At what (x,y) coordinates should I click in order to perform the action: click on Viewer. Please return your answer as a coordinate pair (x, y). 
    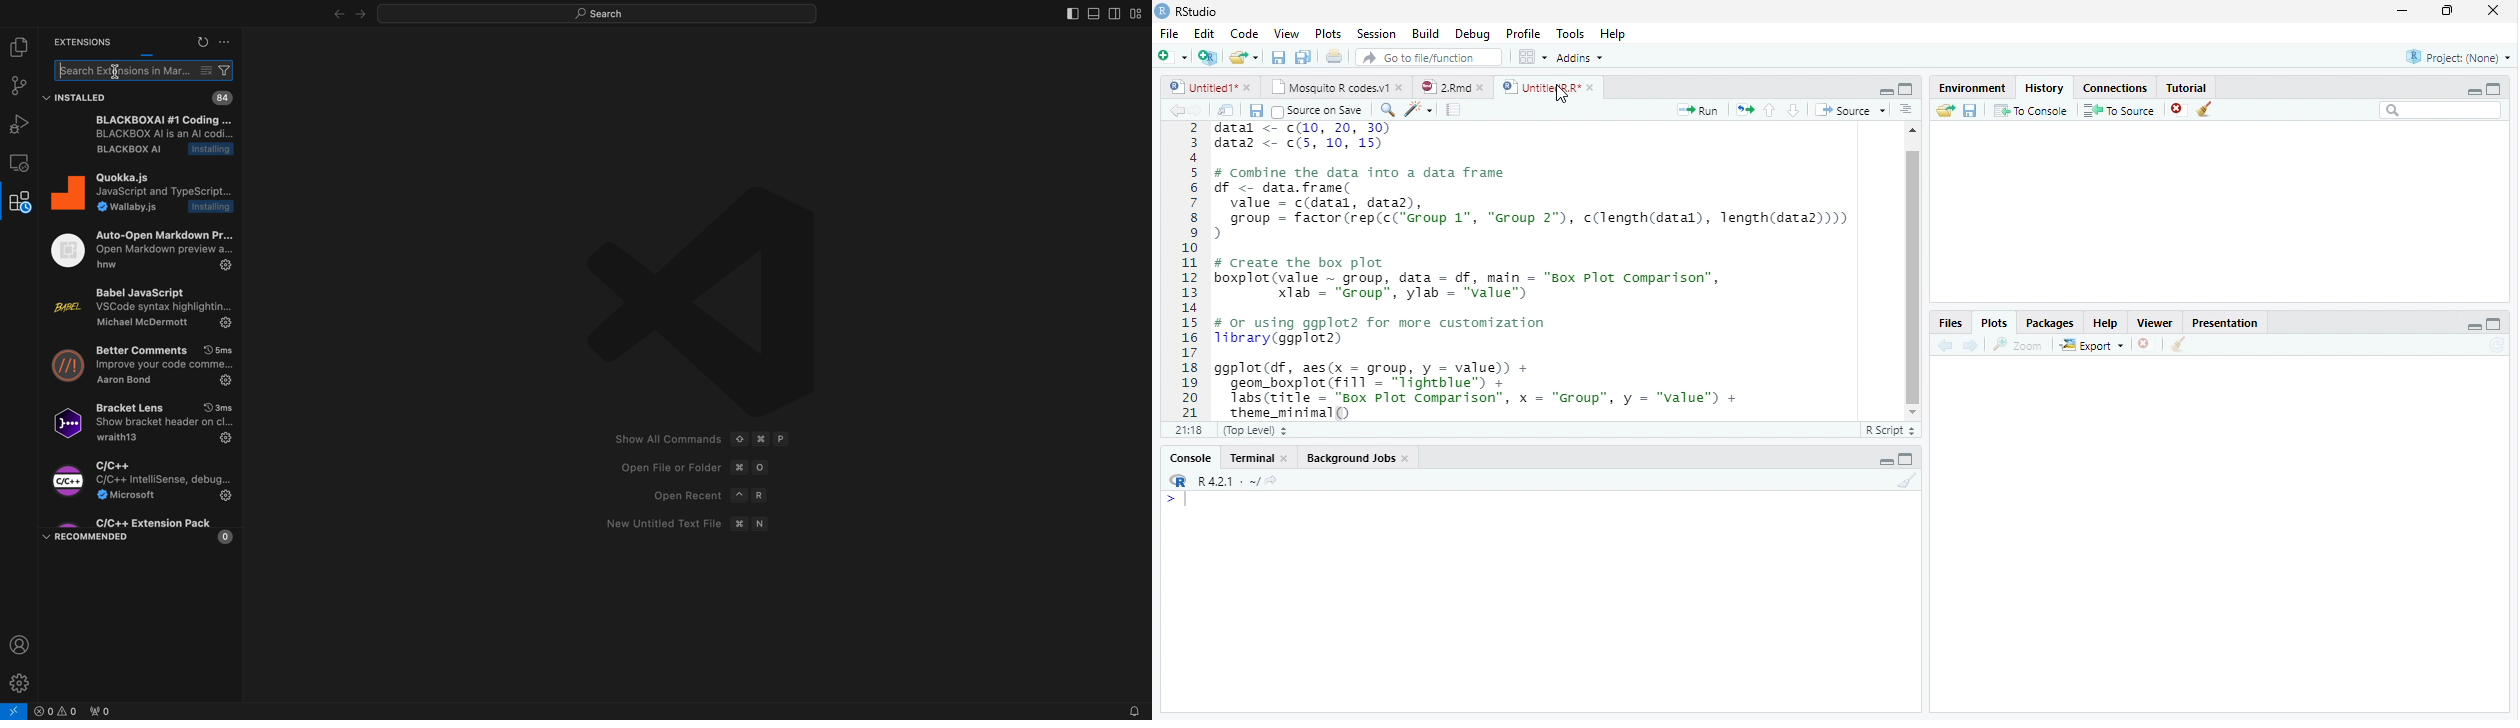
    Looking at the image, I should click on (2156, 322).